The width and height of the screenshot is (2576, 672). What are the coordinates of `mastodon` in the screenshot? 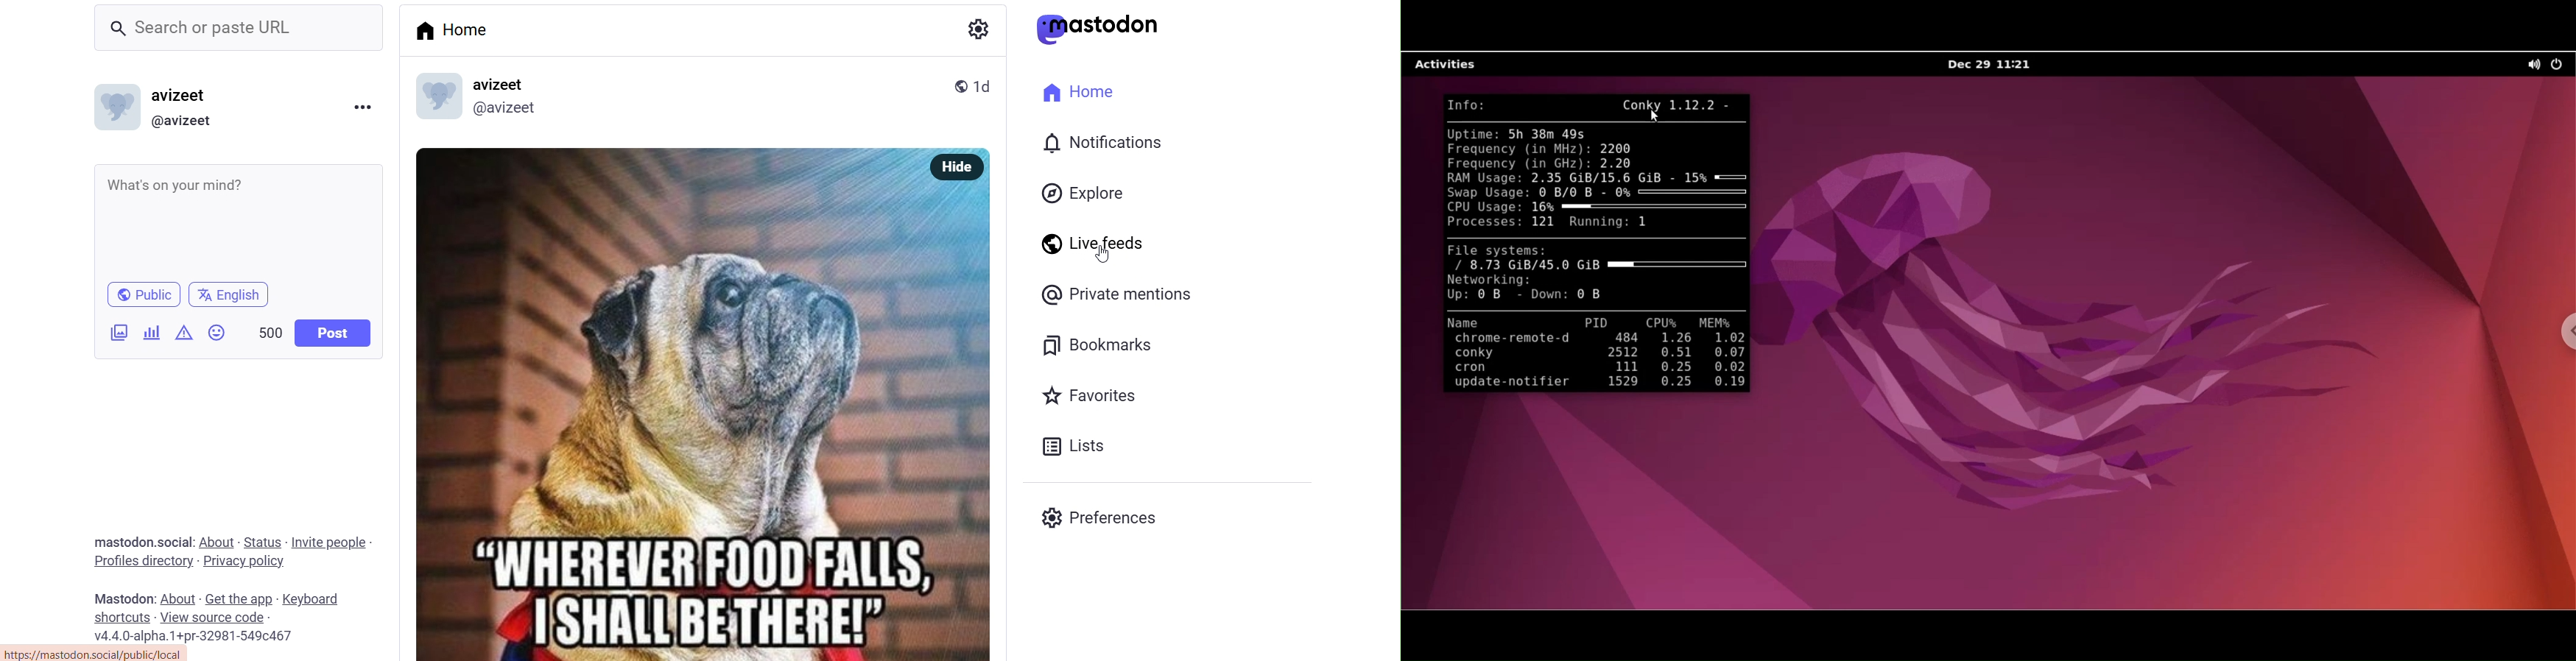 It's located at (123, 542).